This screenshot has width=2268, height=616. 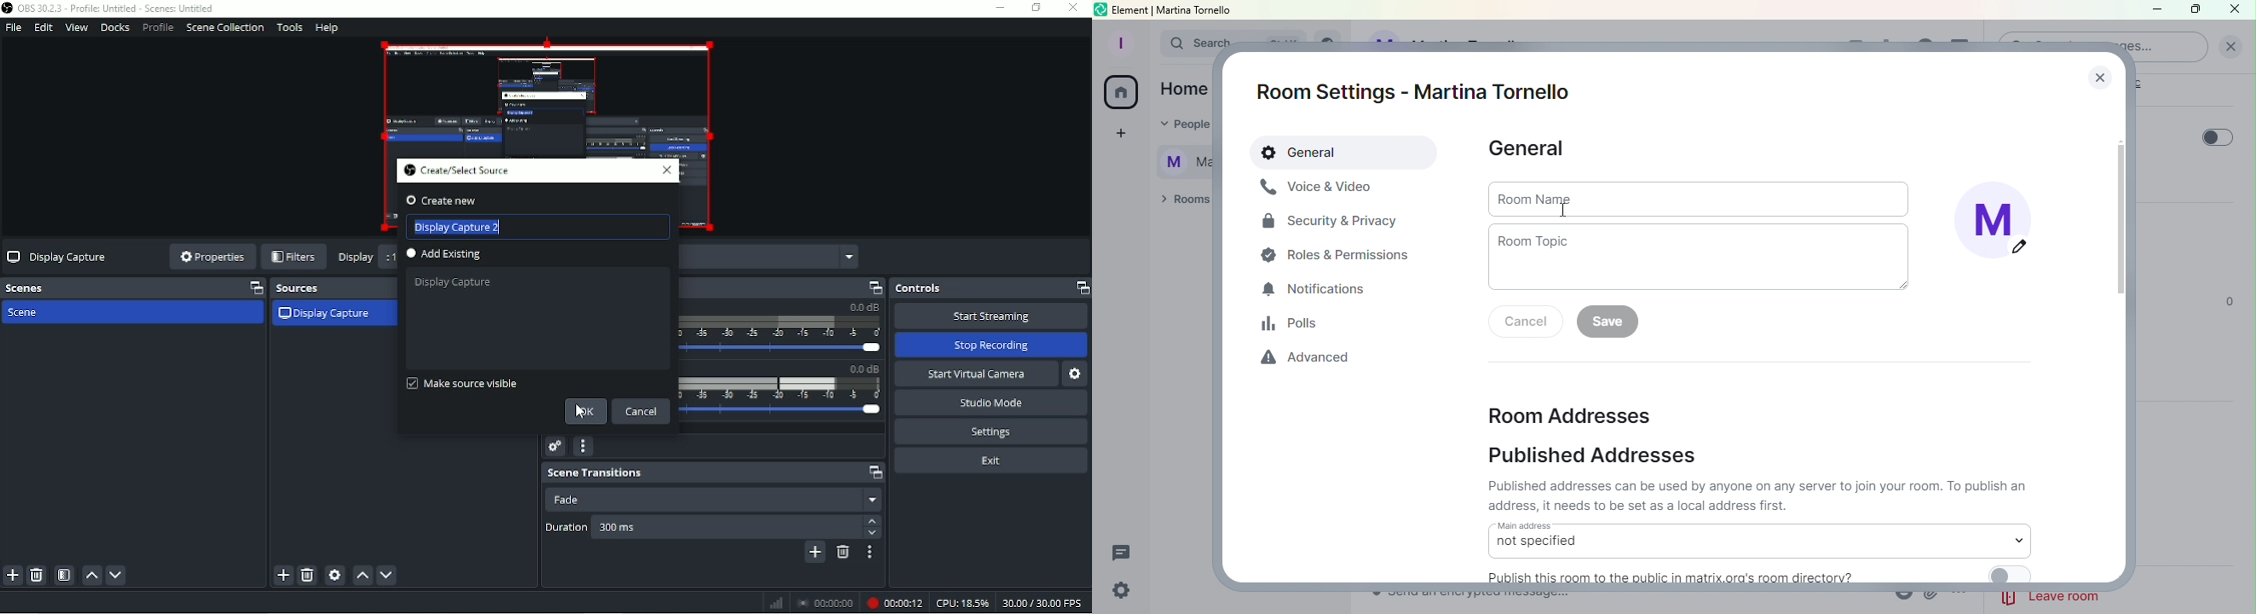 I want to click on CPU 18.5%, so click(x=962, y=602).